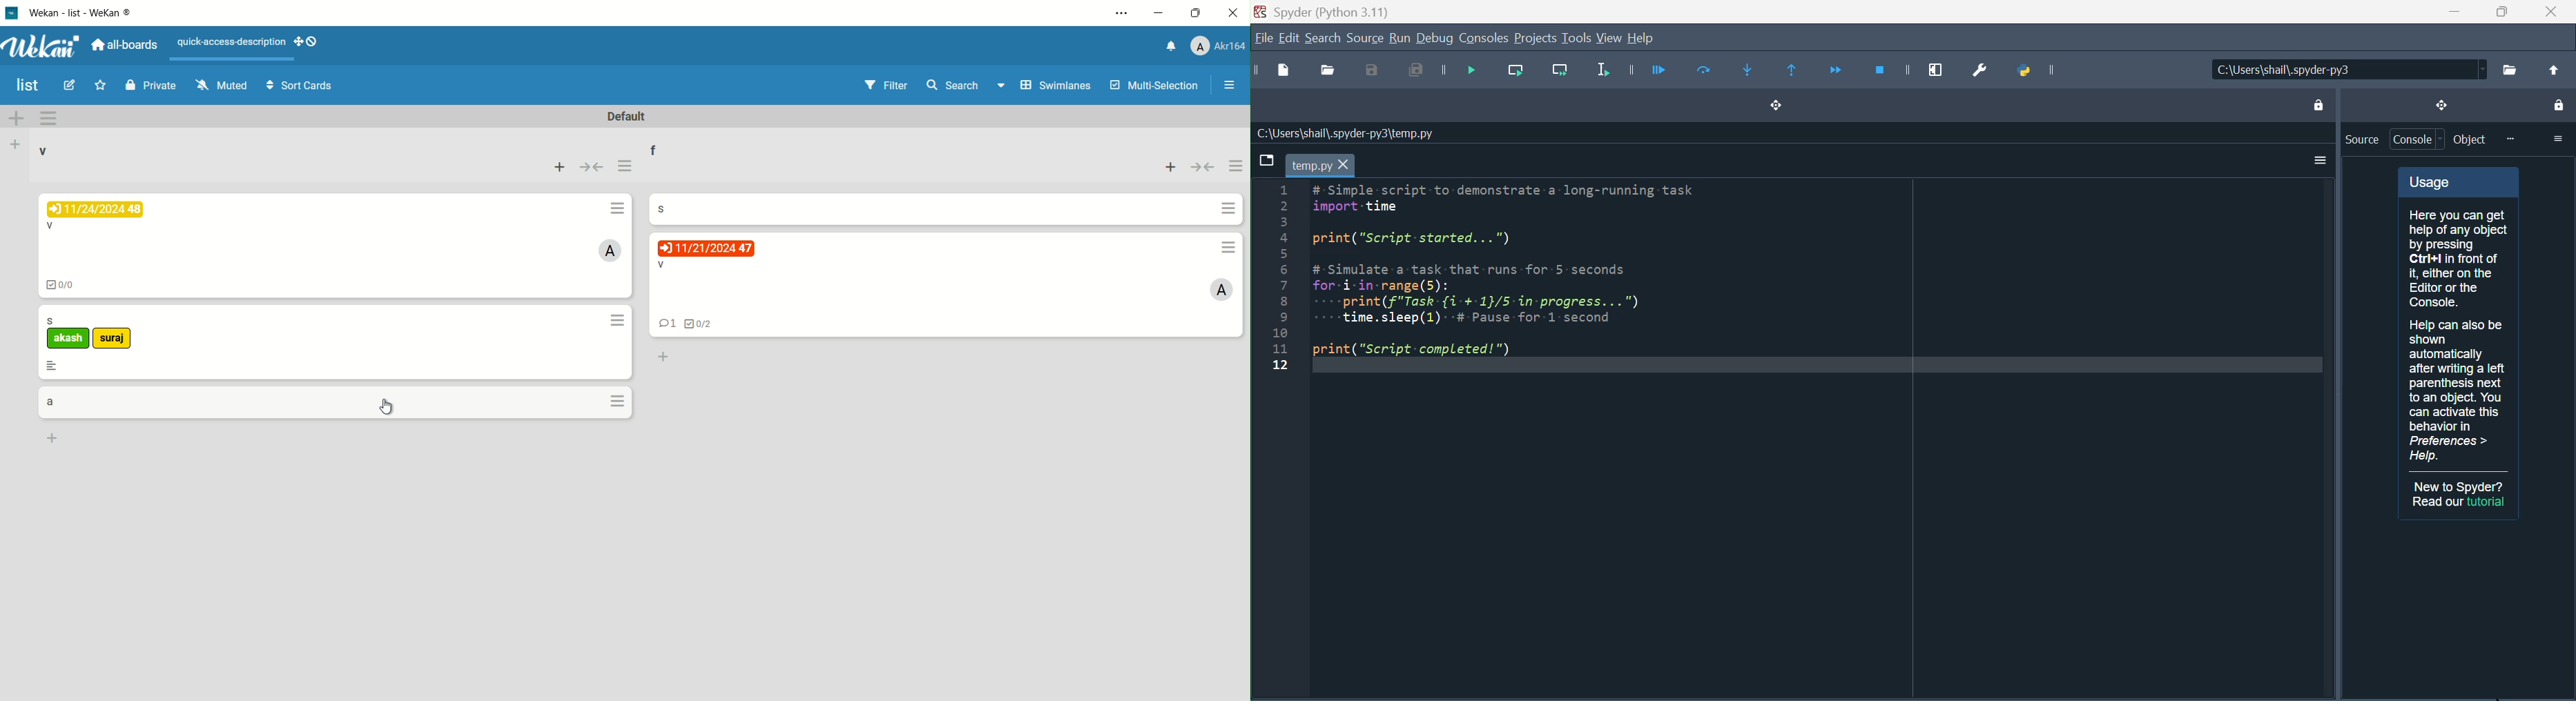 Image resolution: width=2576 pixels, height=728 pixels. Describe the element at coordinates (50, 225) in the screenshot. I see `card name` at that location.